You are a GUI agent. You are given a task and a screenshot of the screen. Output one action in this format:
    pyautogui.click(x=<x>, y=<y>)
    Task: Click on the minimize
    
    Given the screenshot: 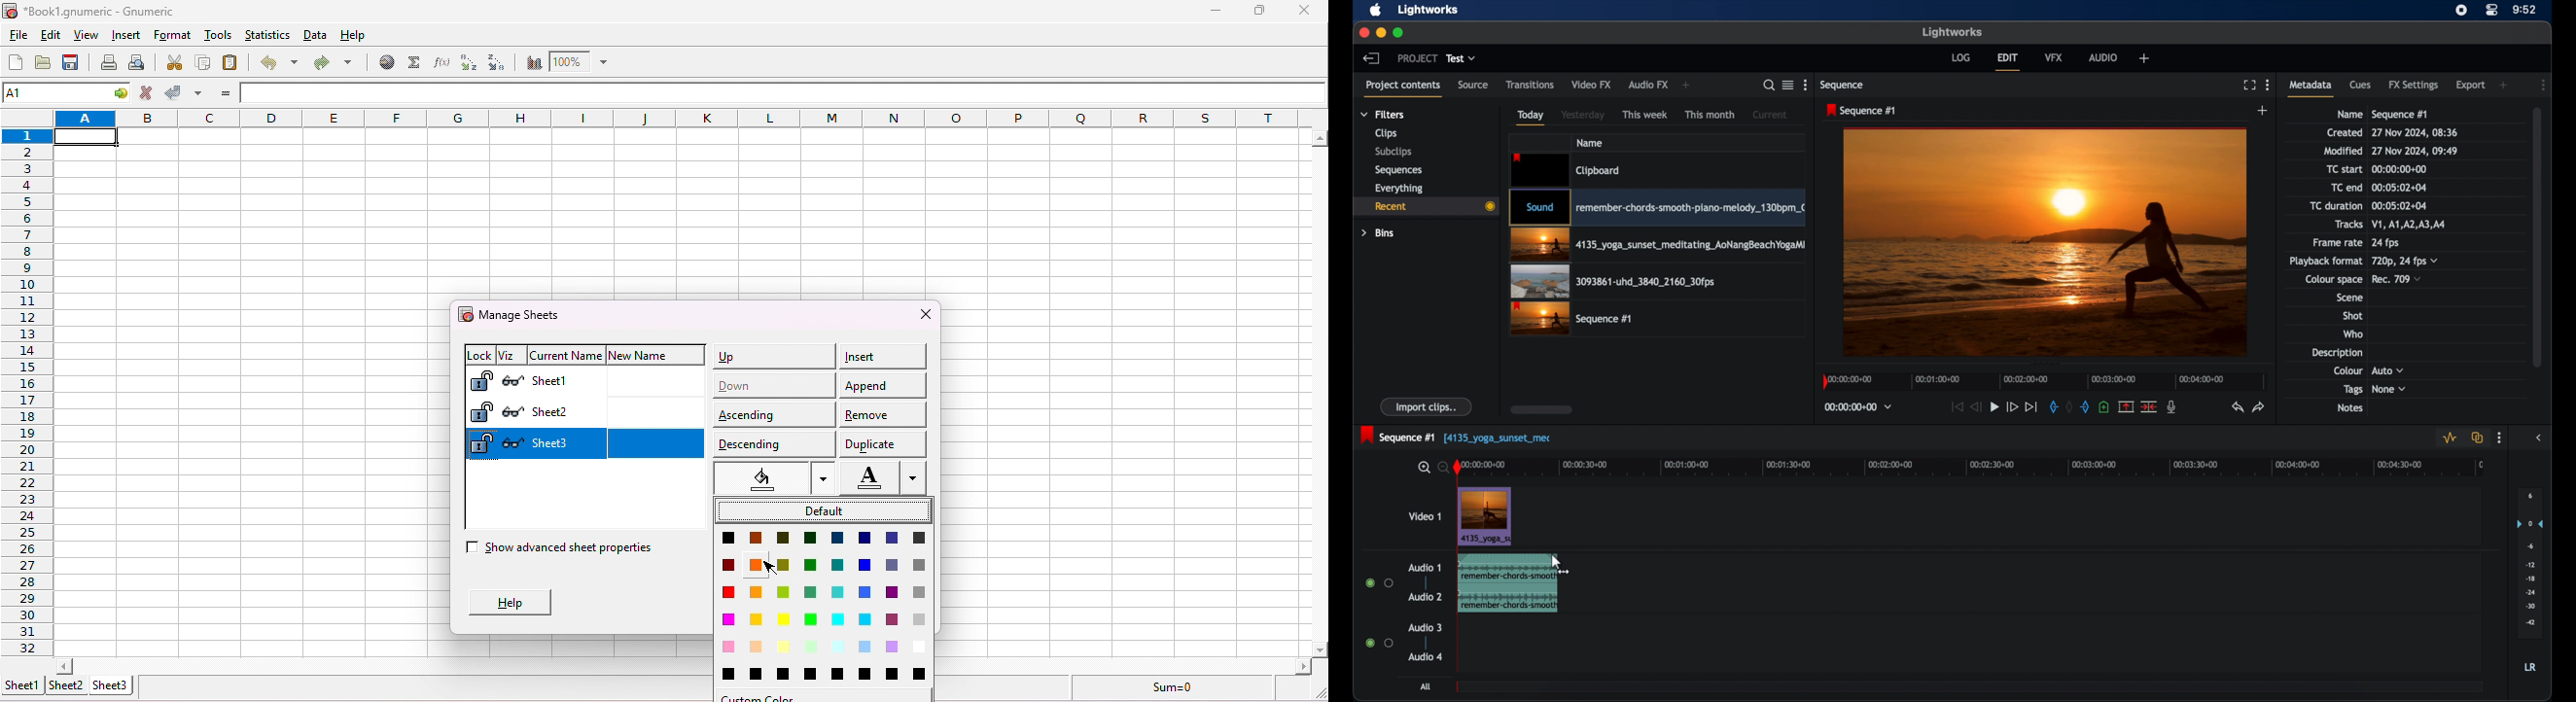 What is the action you would take?
    pyautogui.click(x=1217, y=11)
    